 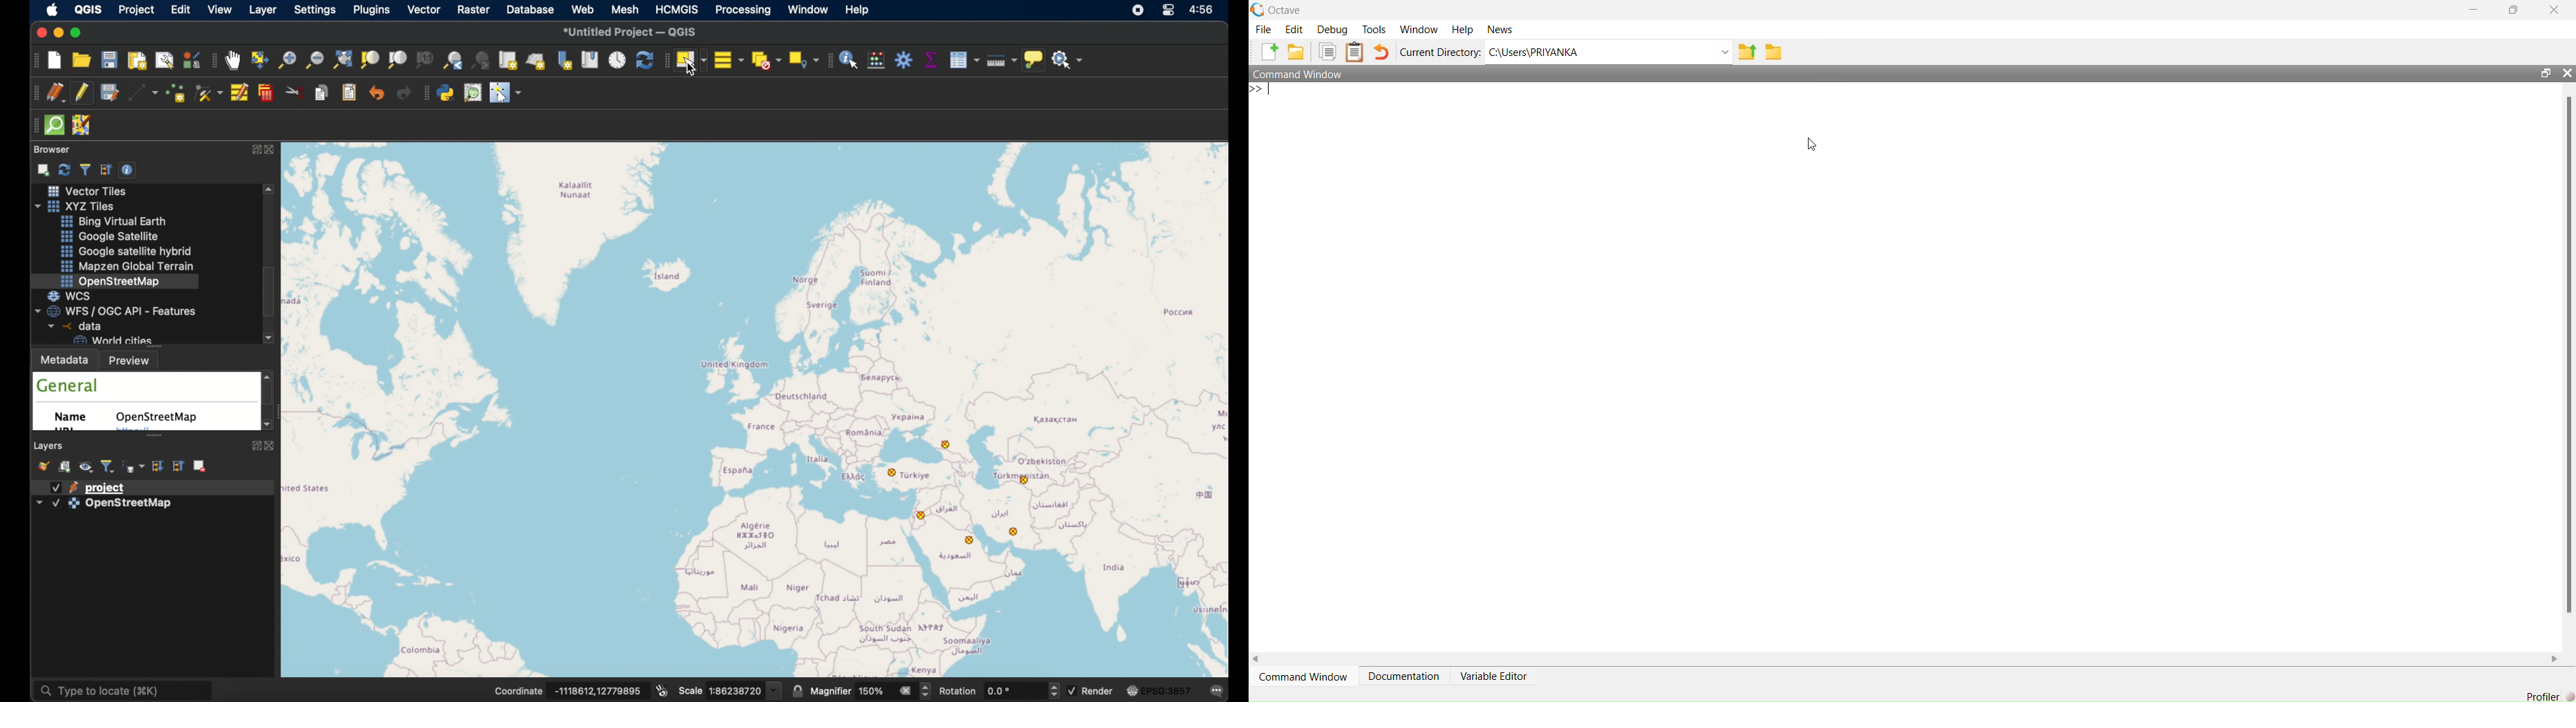 What do you see at coordinates (84, 92) in the screenshot?
I see `toggle editing` at bounding box center [84, 92].